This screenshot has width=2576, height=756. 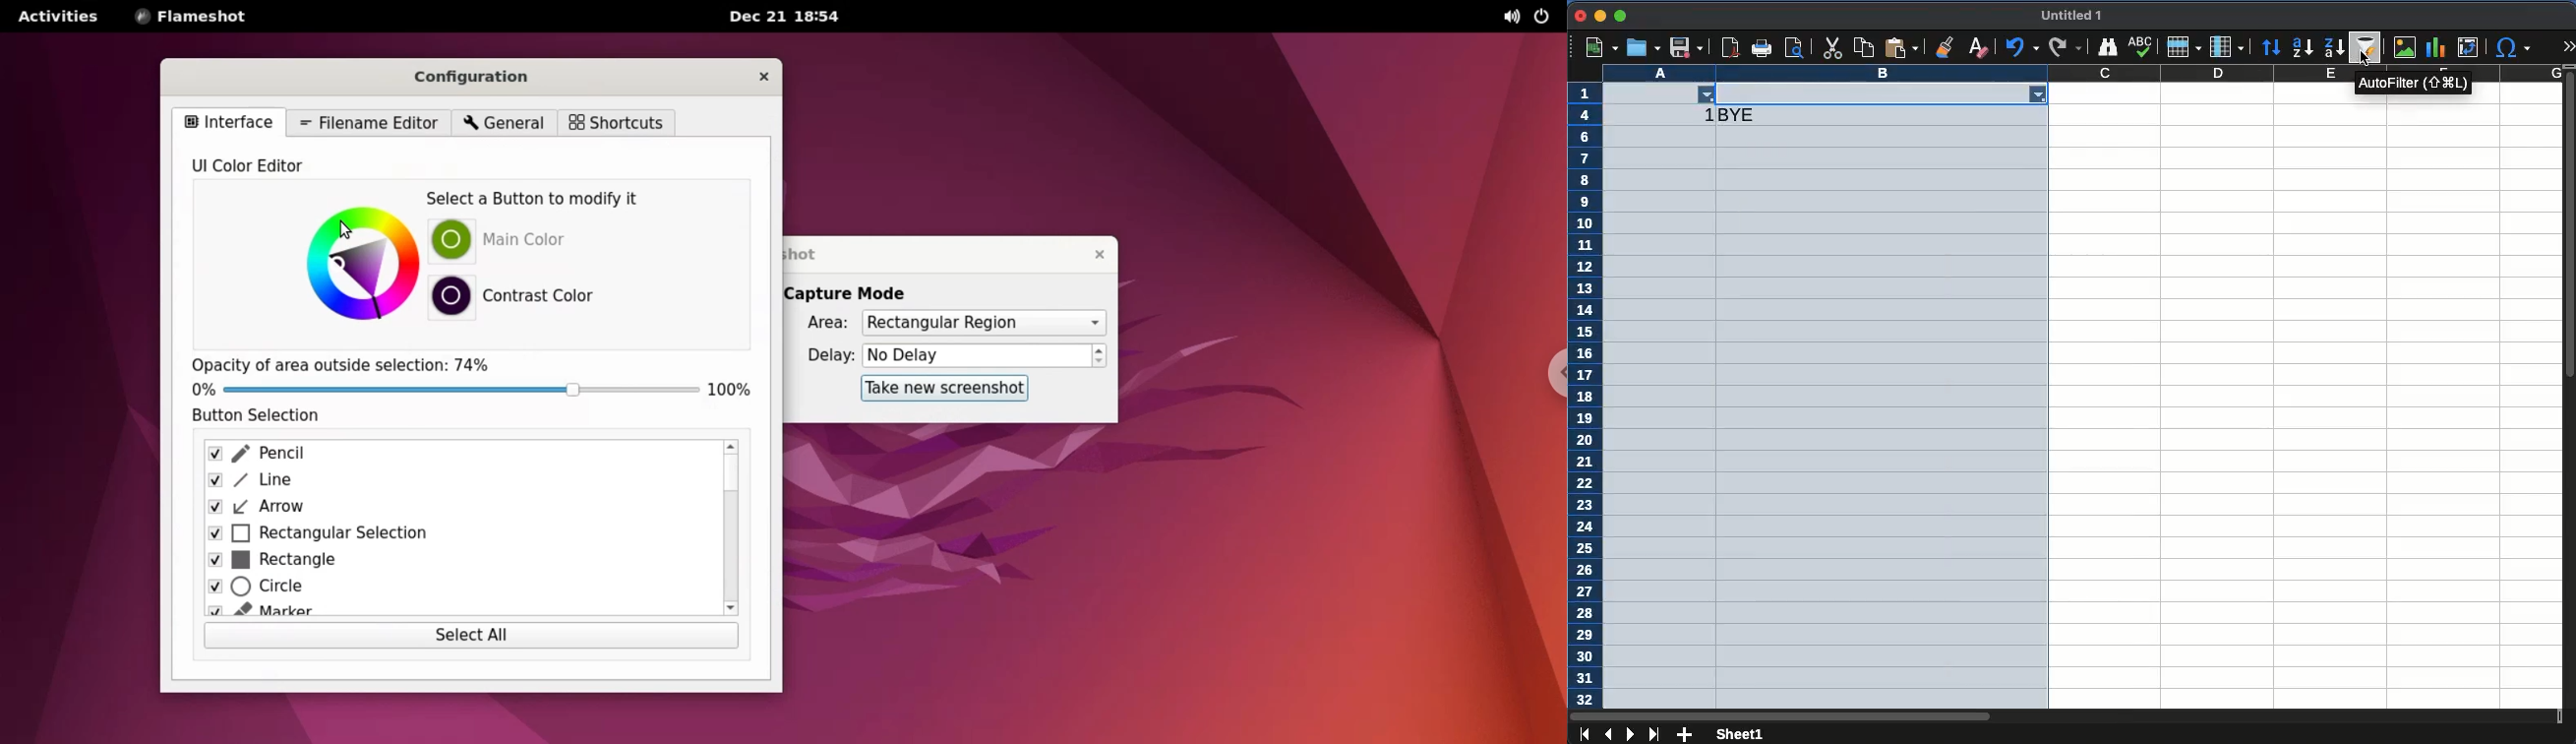 What do you see at coordinates (1798, 48) in the screenshot?
I see `pdf viewer` at bounding box center [1798, 48].